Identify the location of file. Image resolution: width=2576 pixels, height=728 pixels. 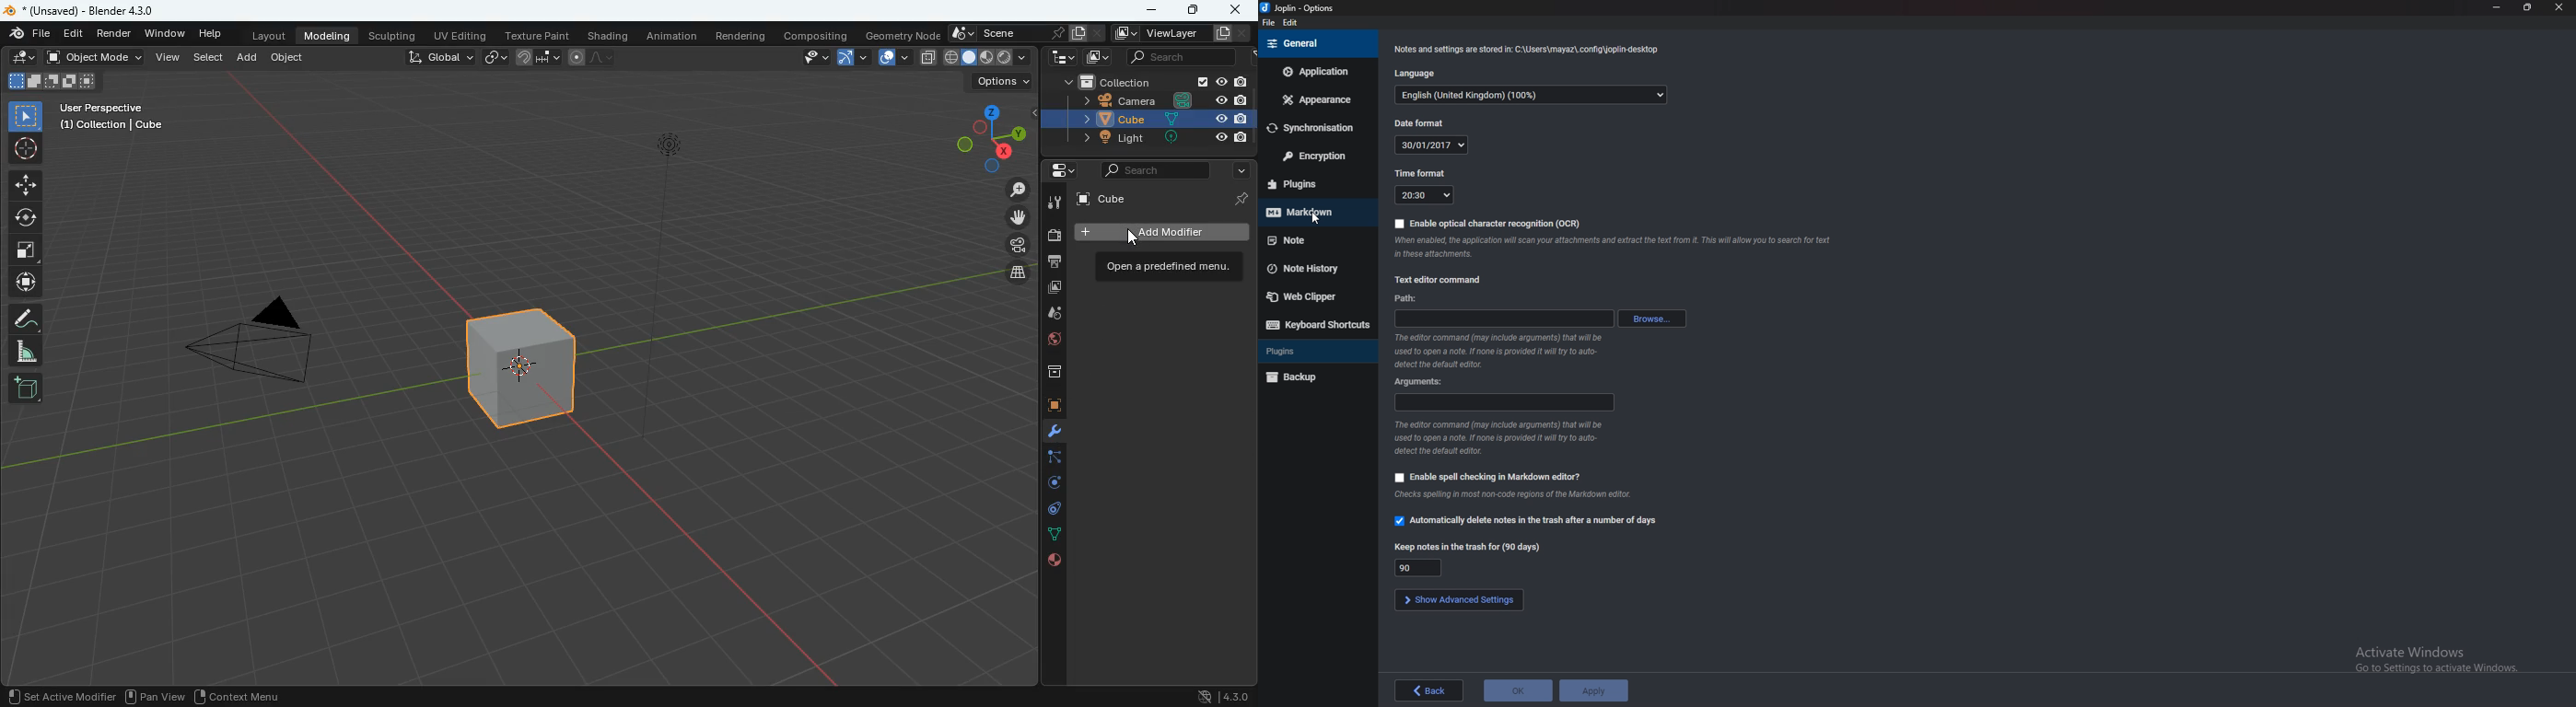
(1269, 22).